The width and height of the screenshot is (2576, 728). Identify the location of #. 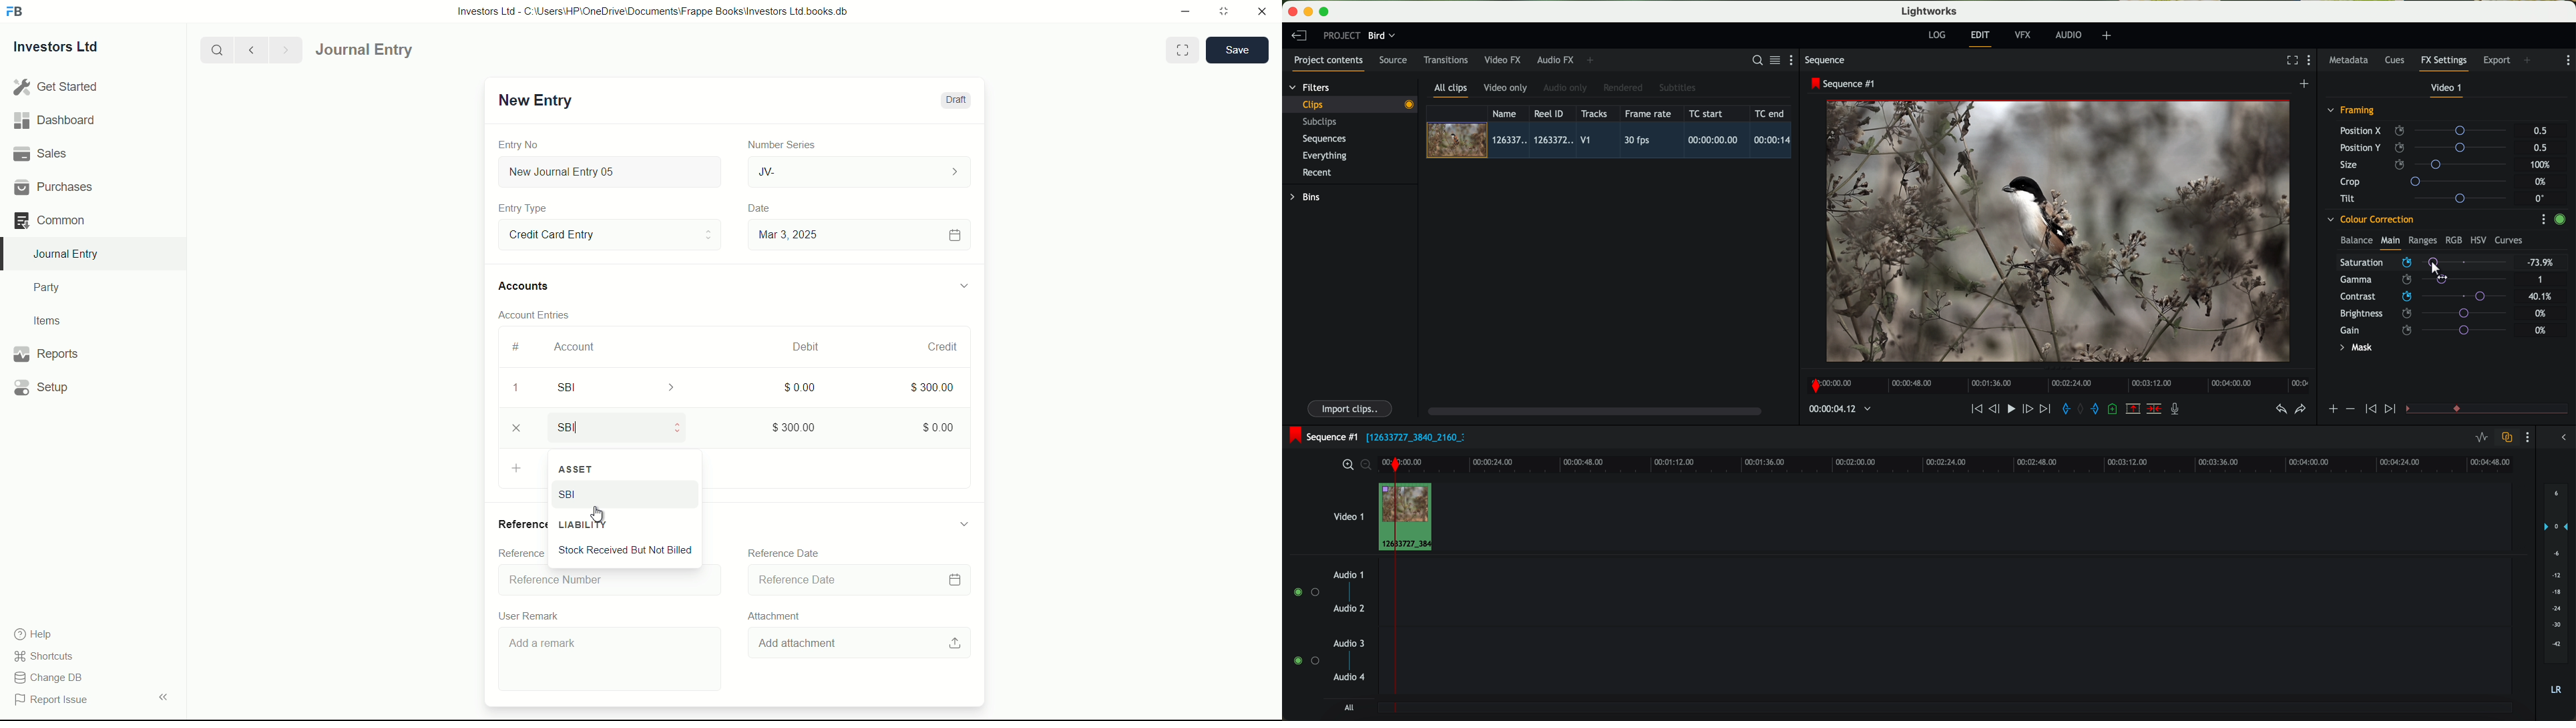
(517, 346).